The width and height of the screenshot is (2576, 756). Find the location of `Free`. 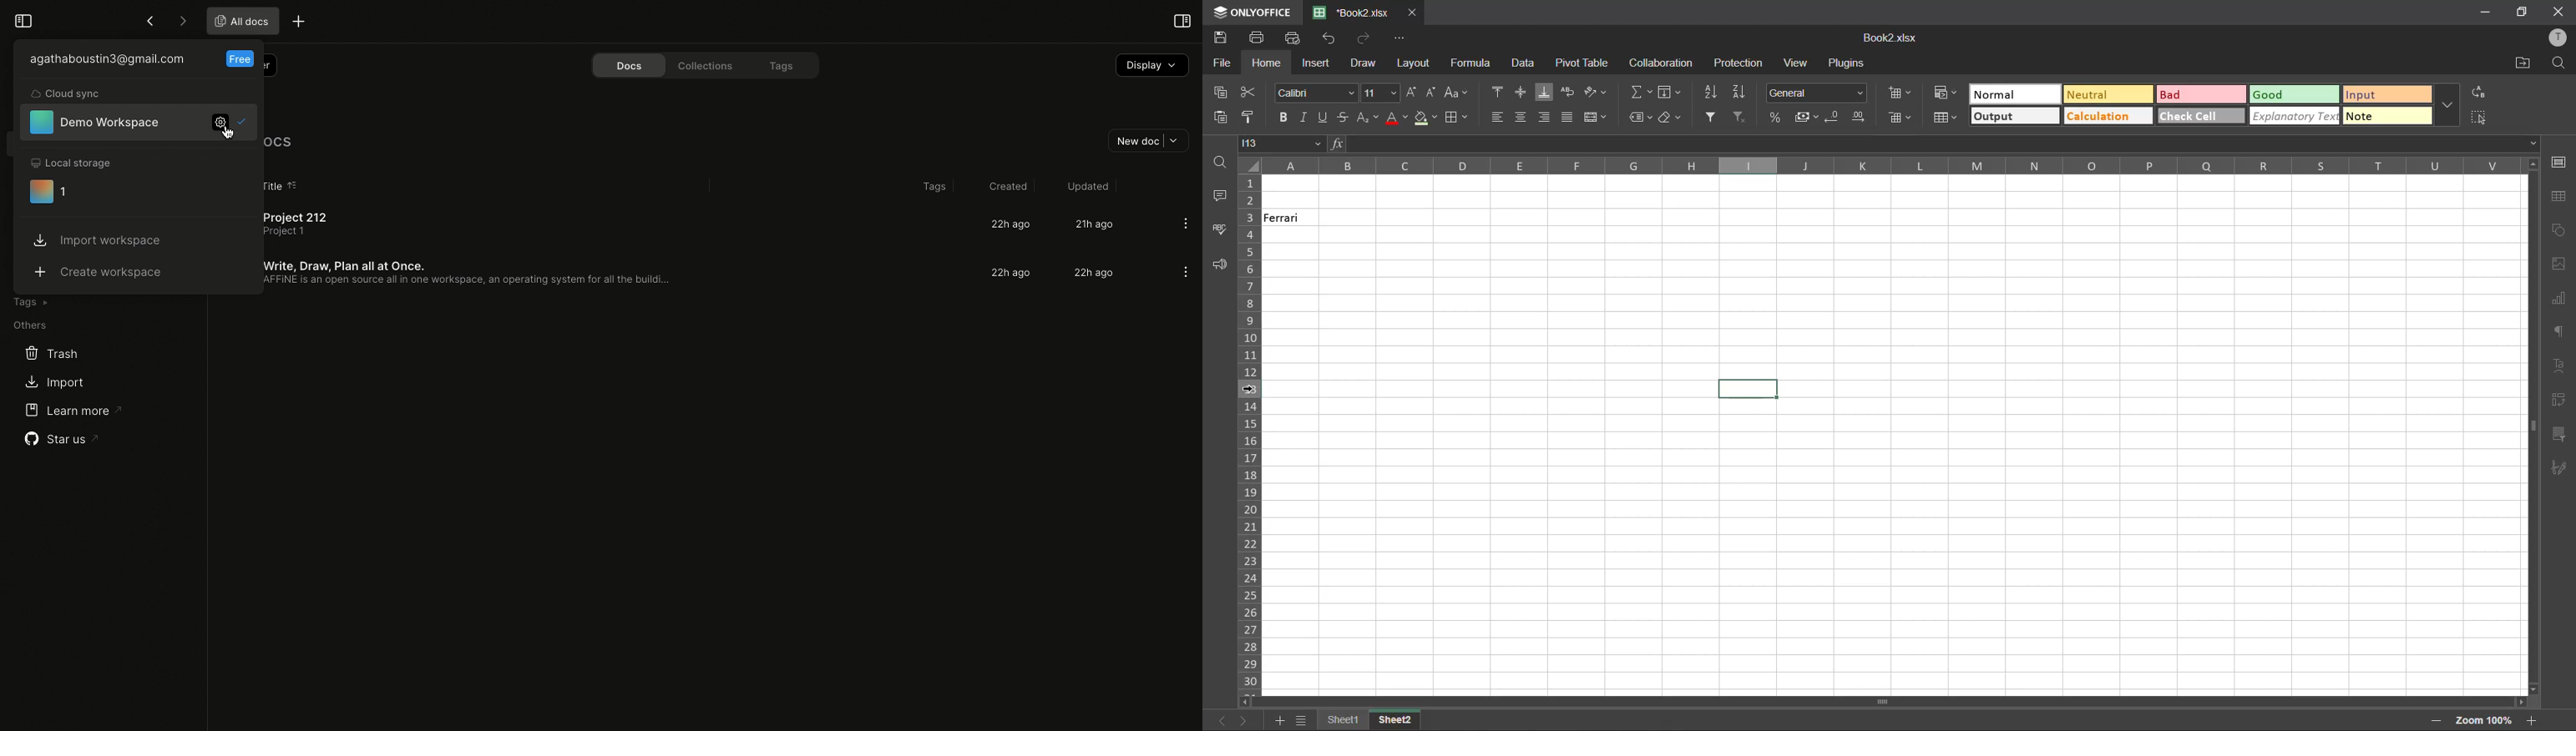

Free is located at coordinates (240, 60).